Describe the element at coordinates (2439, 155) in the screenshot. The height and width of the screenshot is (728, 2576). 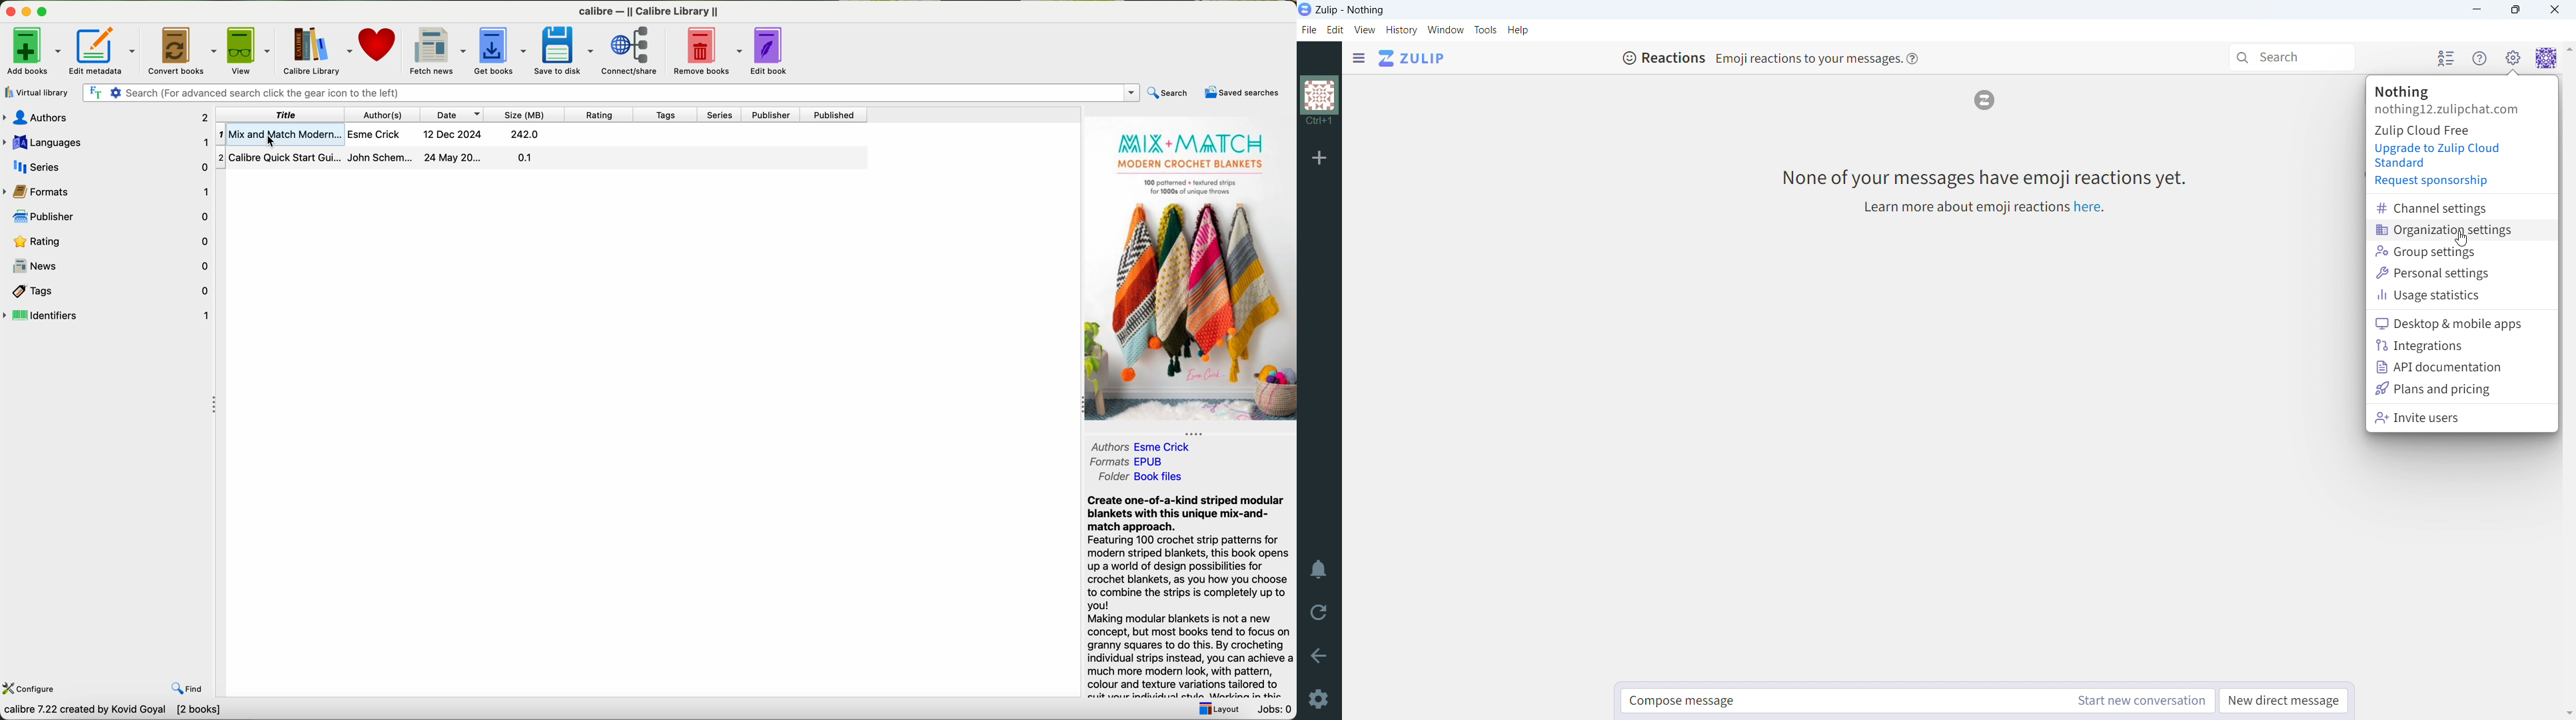
I see `Upgrade to Zulip Cloud
Standard` at that location.